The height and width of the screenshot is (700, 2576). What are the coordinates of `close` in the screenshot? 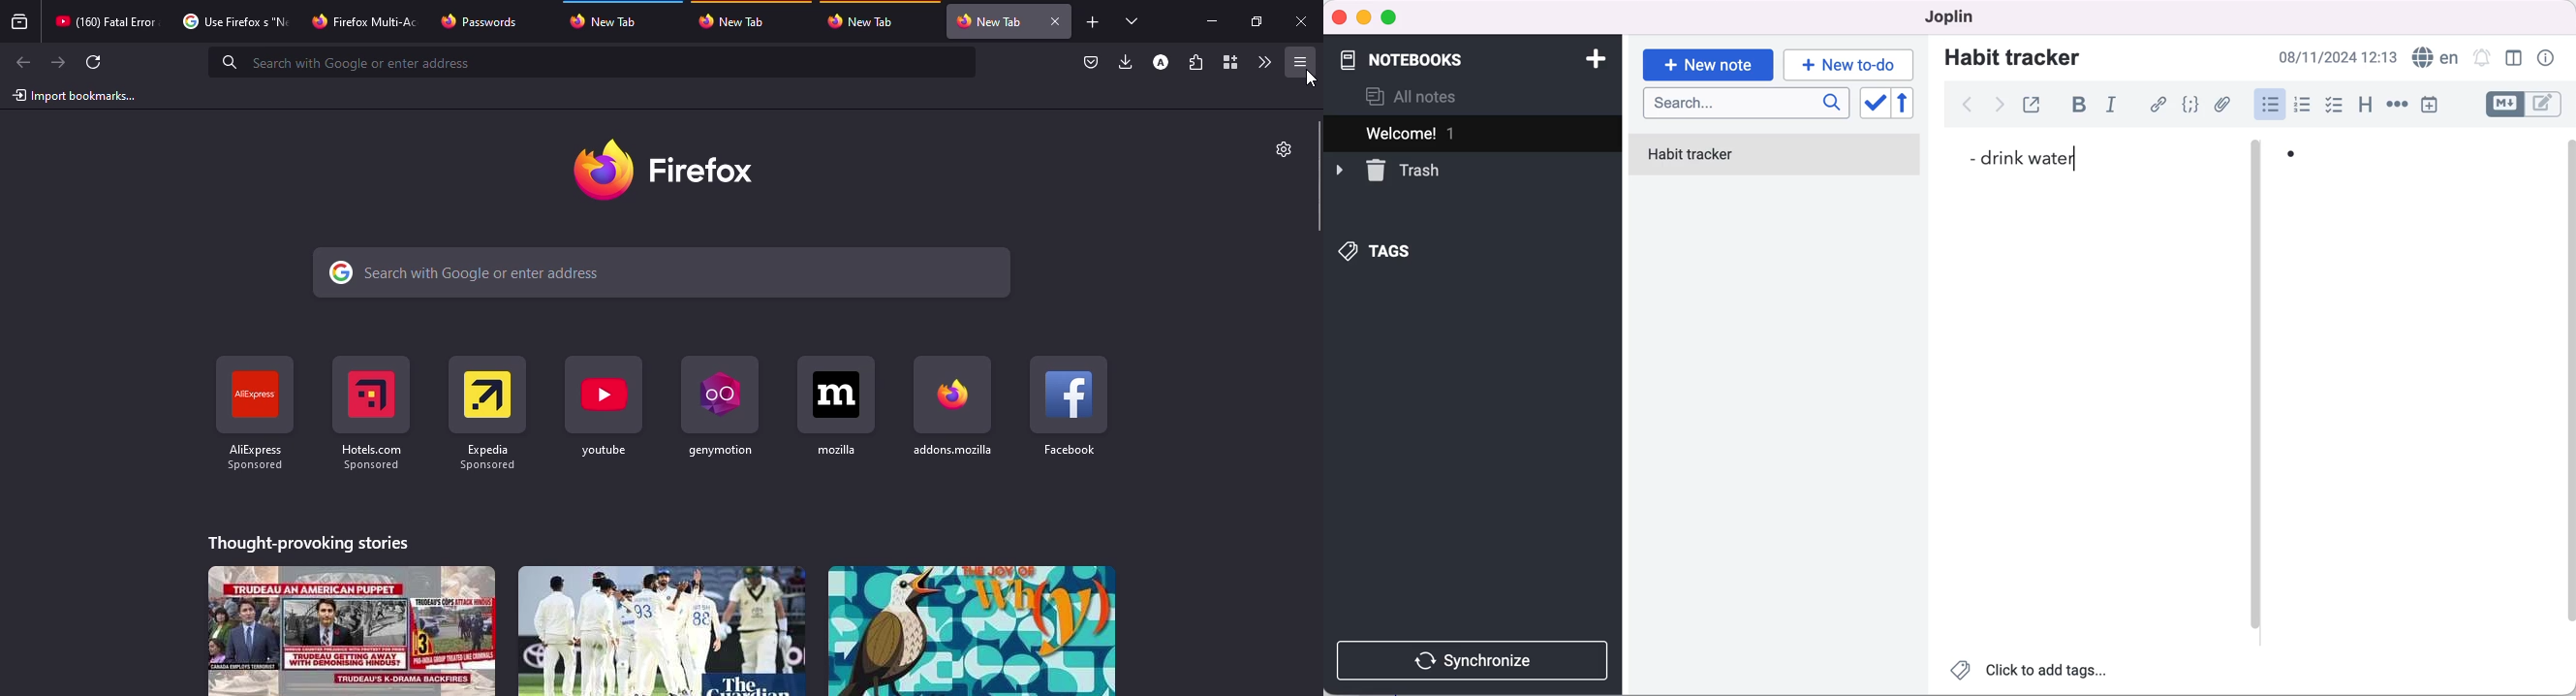 It's located at (1054, 21).